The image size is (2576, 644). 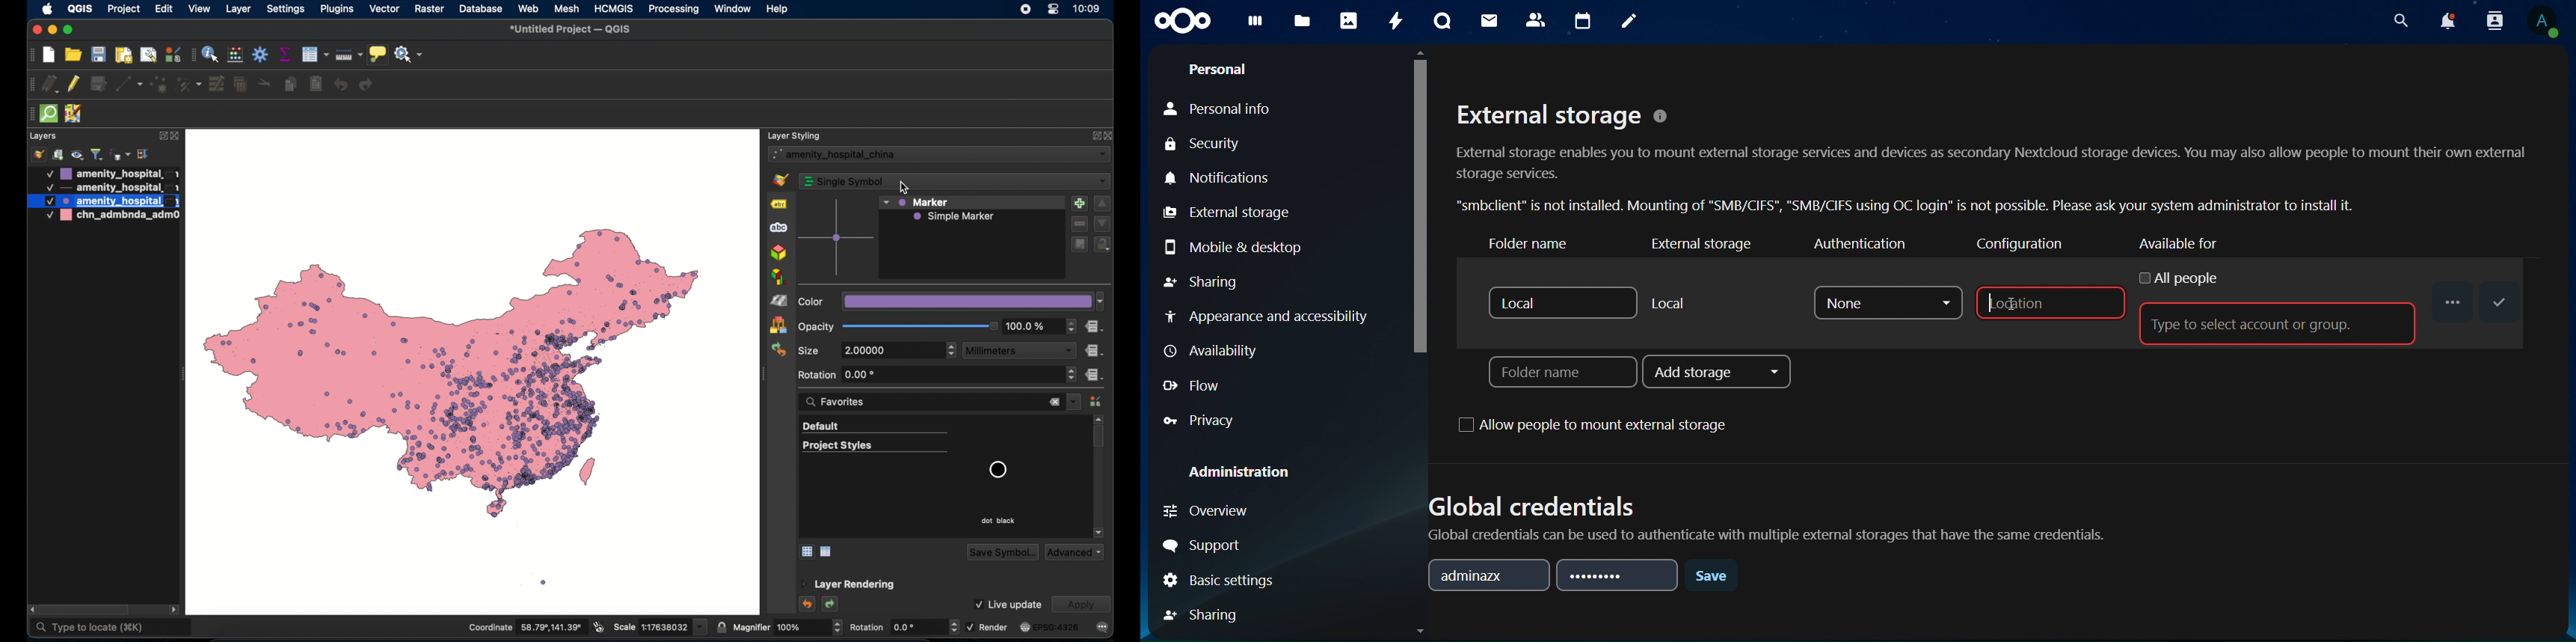 I want to click on no action selected, so click(x=410, y=55).